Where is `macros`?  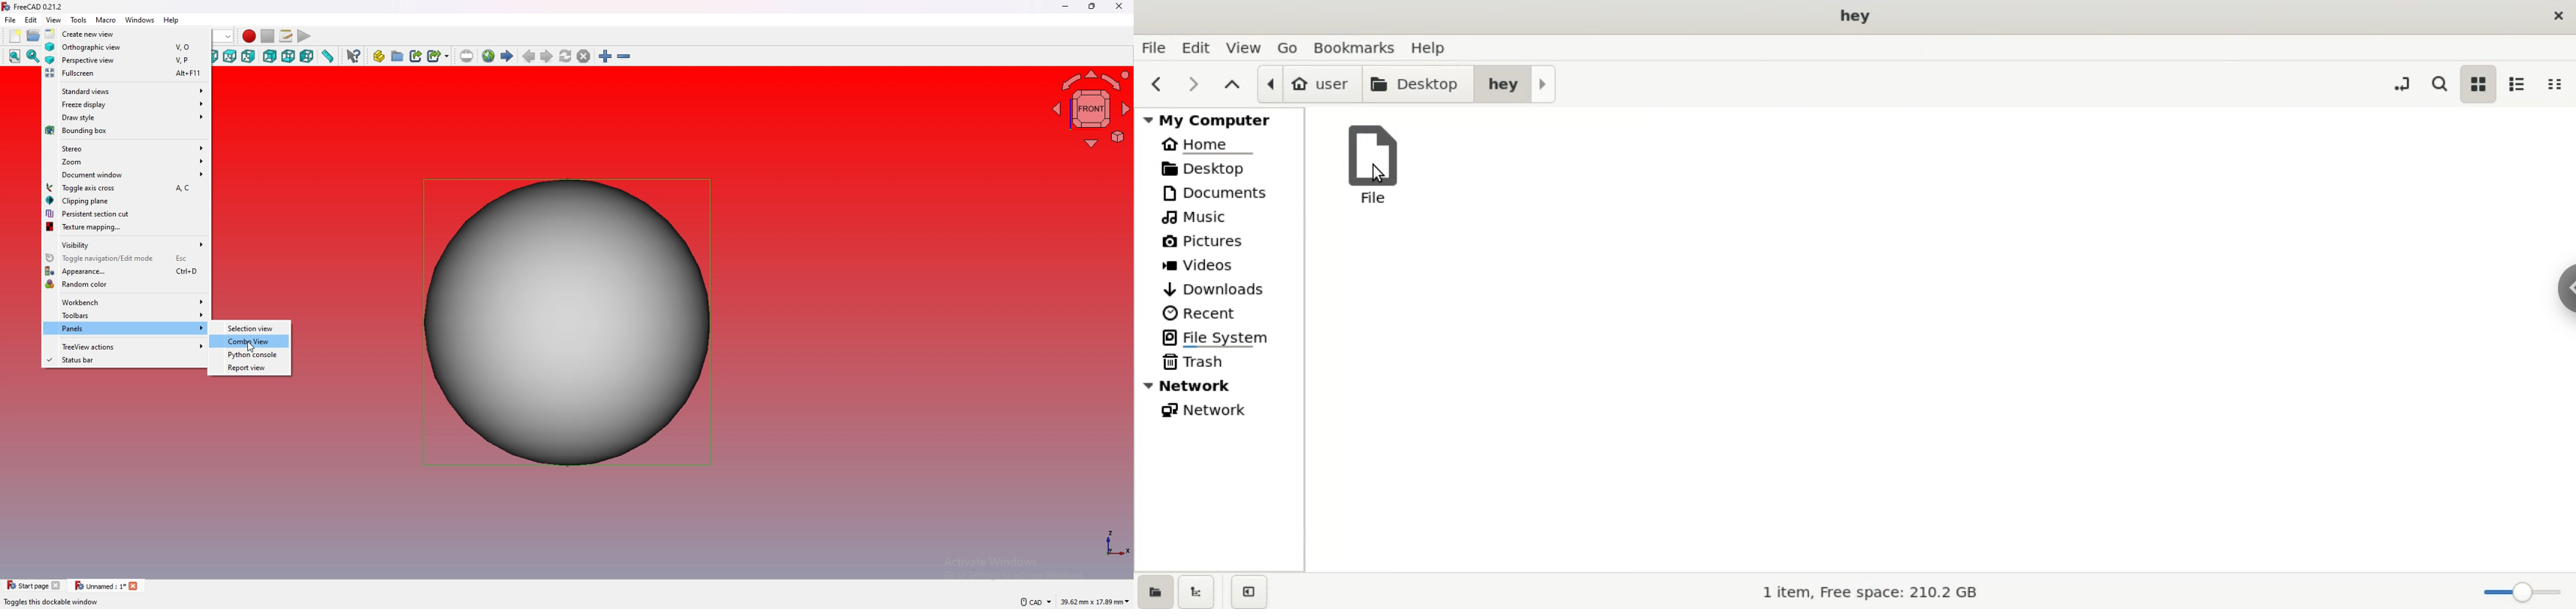 macros is located at coordinates (286, 36).